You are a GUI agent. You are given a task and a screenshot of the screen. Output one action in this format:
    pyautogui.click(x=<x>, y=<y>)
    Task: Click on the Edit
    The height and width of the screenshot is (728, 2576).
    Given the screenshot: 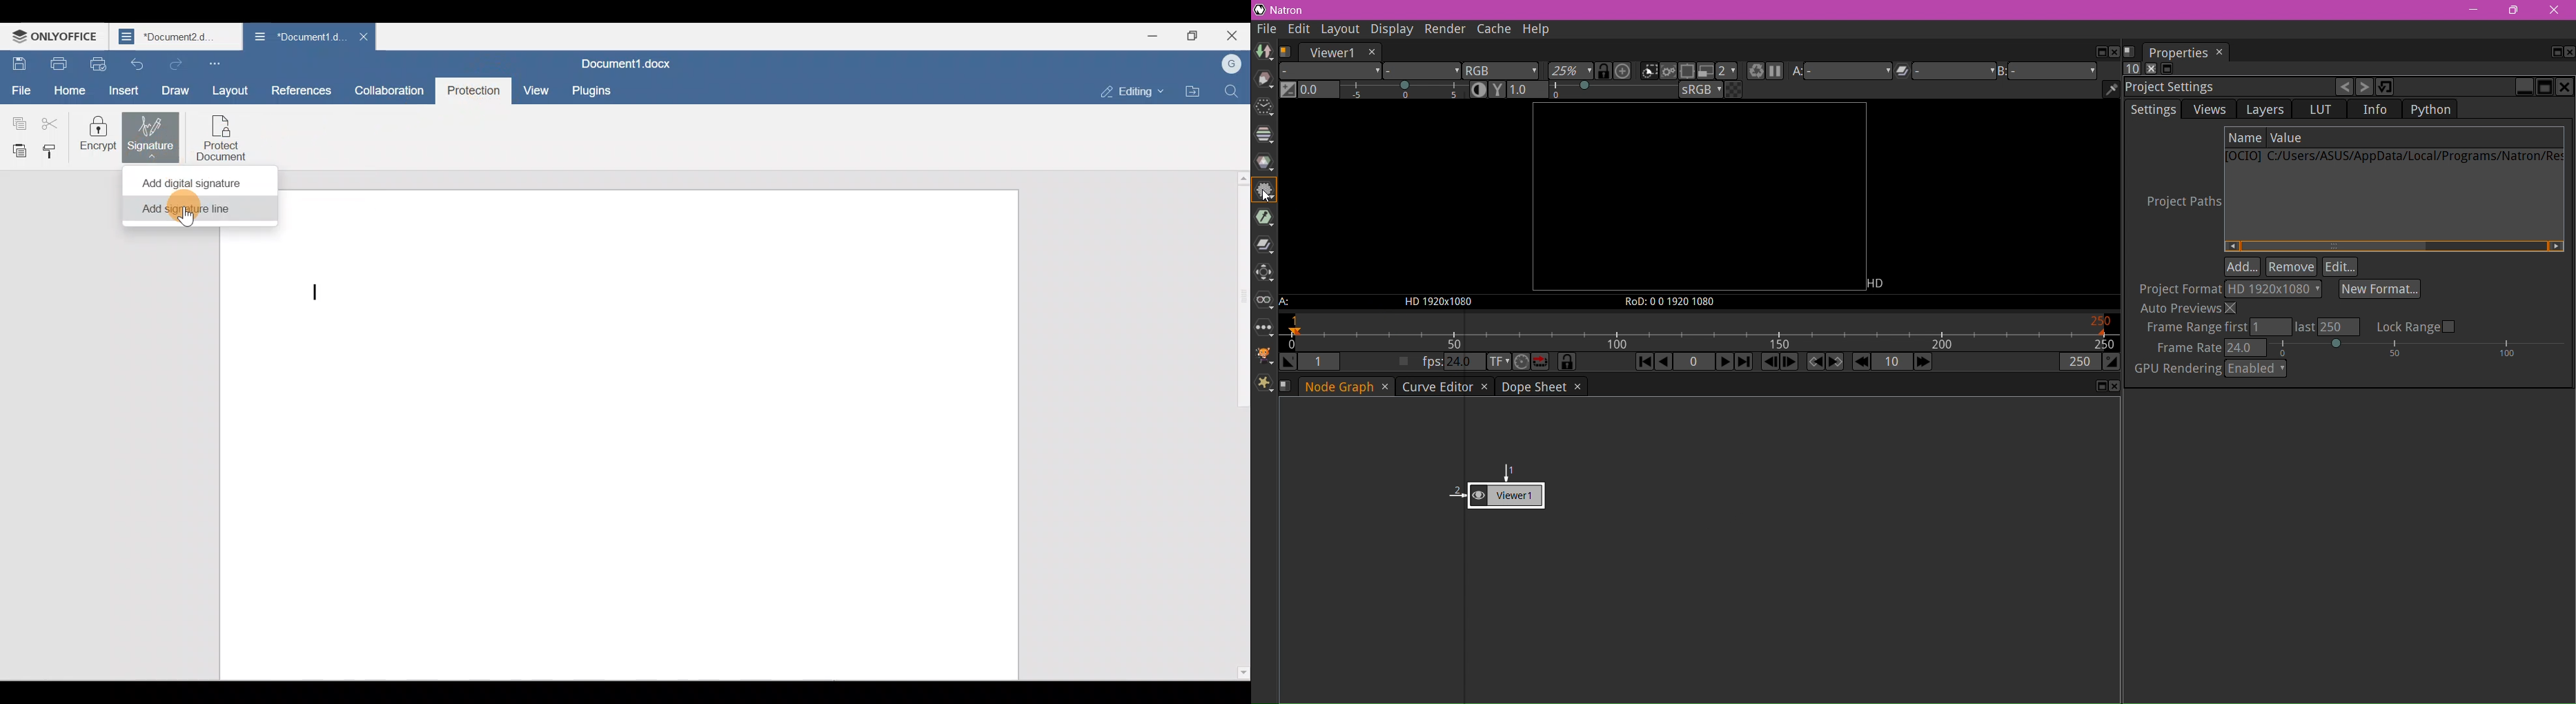 What is the action you would take?
    pyautogui.click(x=1300, y=30)
    